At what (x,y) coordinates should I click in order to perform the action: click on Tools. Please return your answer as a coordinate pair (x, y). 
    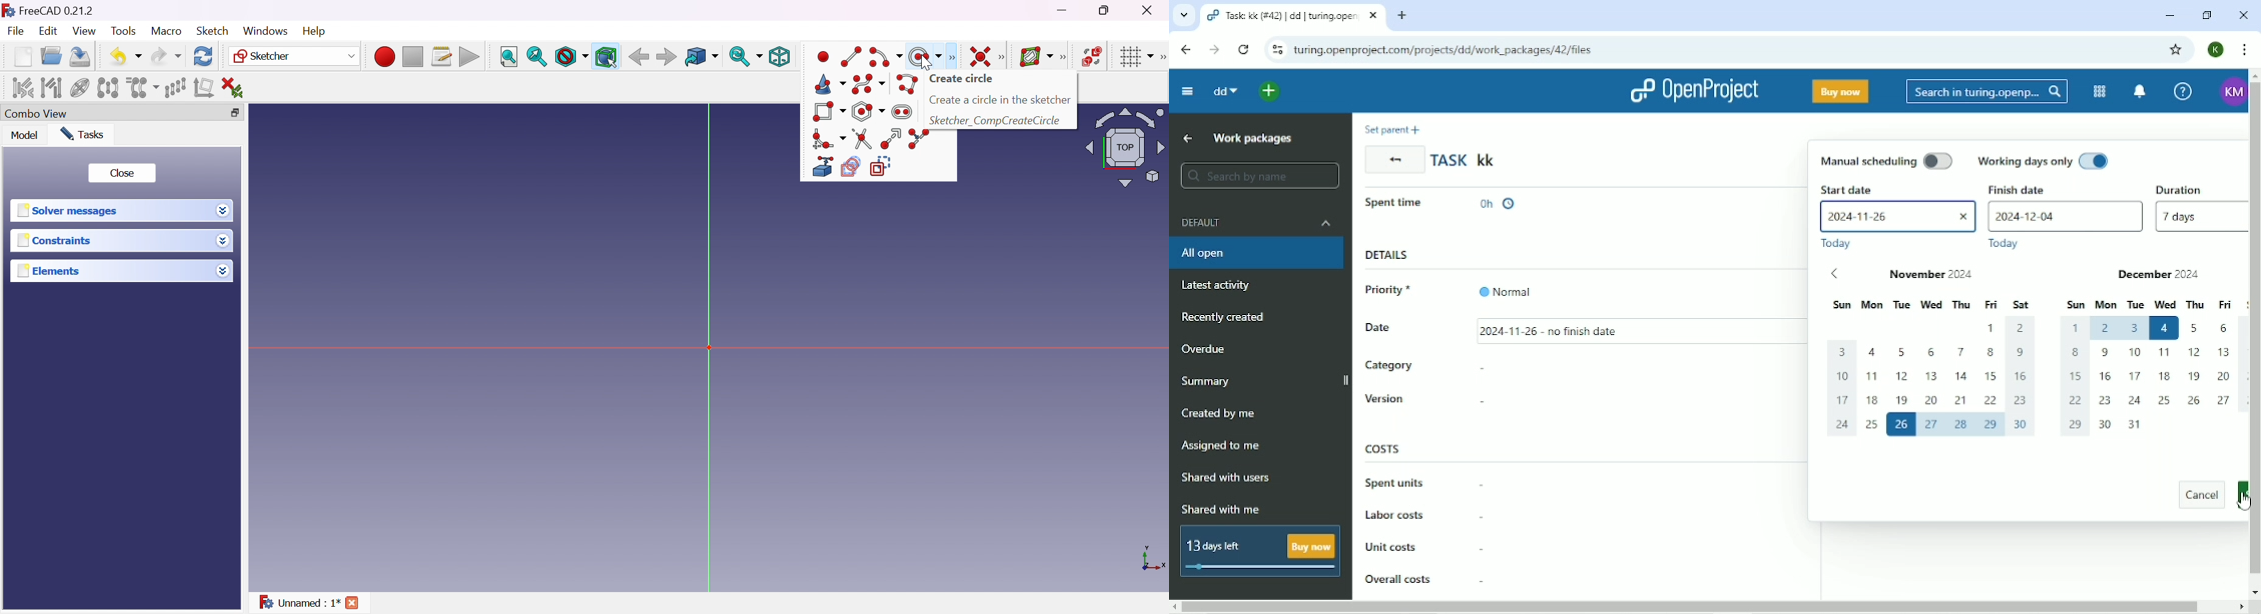
    Looking at the image, I should click on (124, 32).